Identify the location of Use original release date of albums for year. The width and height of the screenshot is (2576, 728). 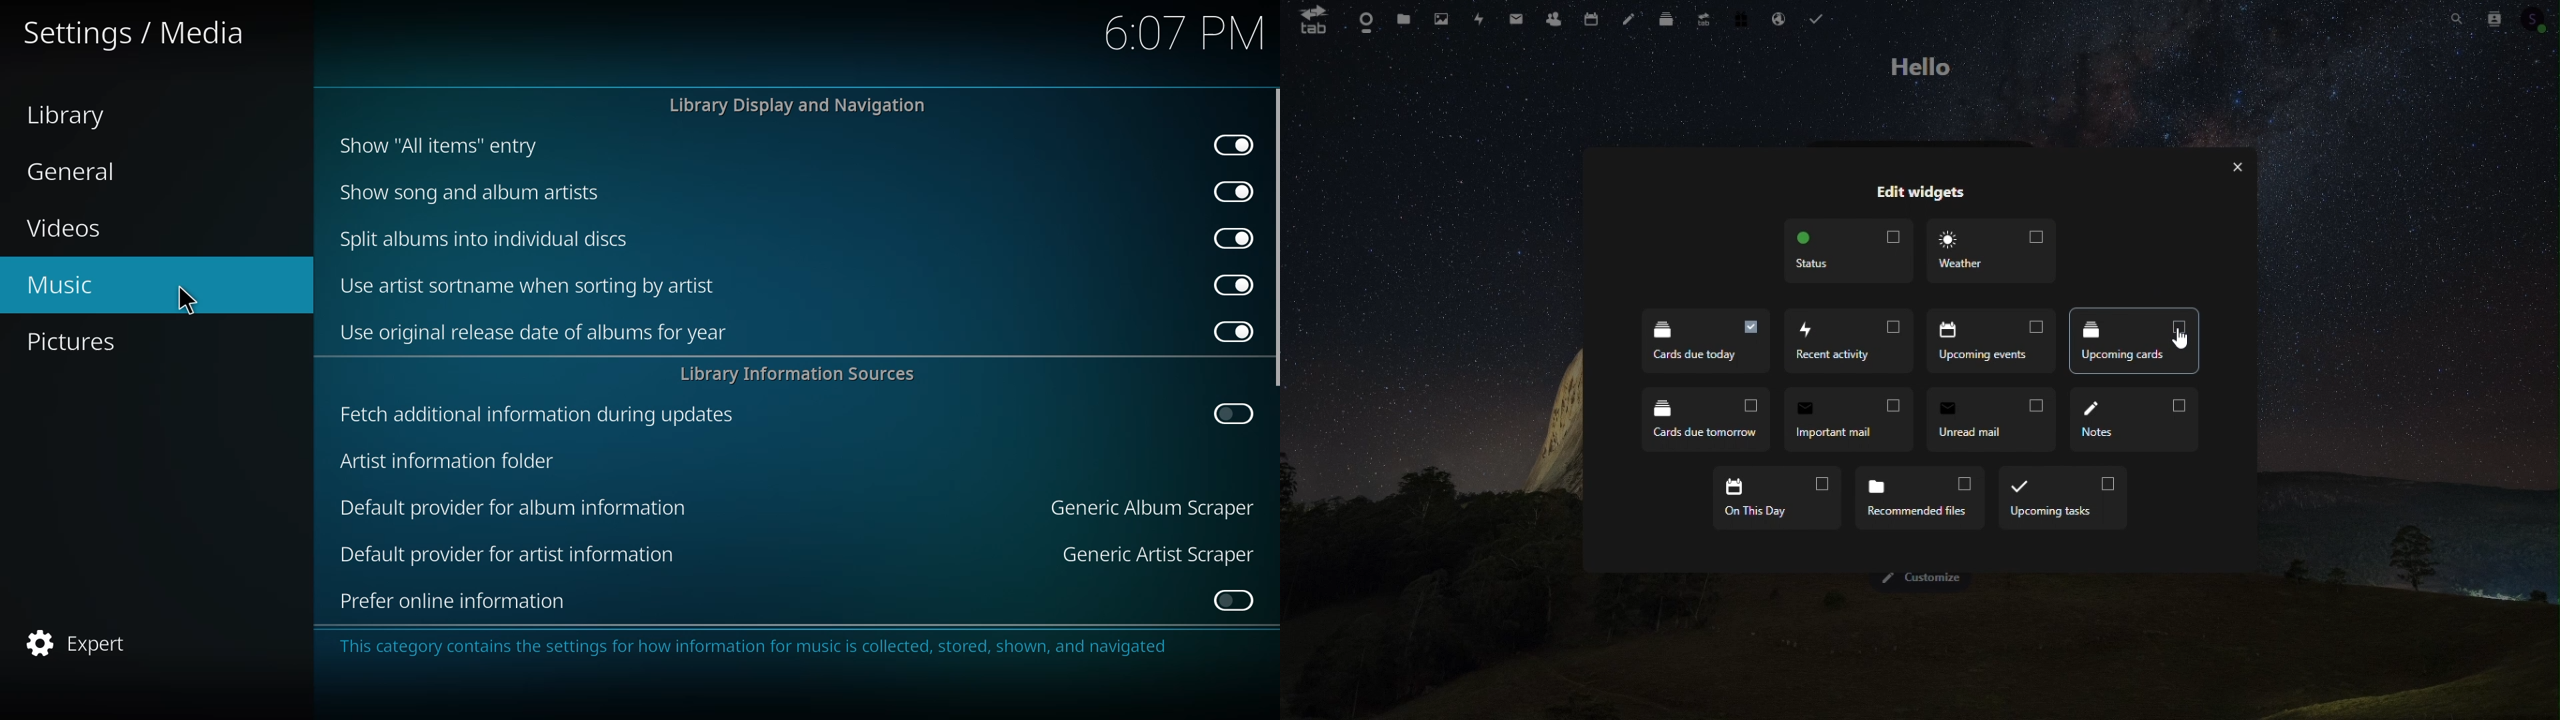
(539, 337).